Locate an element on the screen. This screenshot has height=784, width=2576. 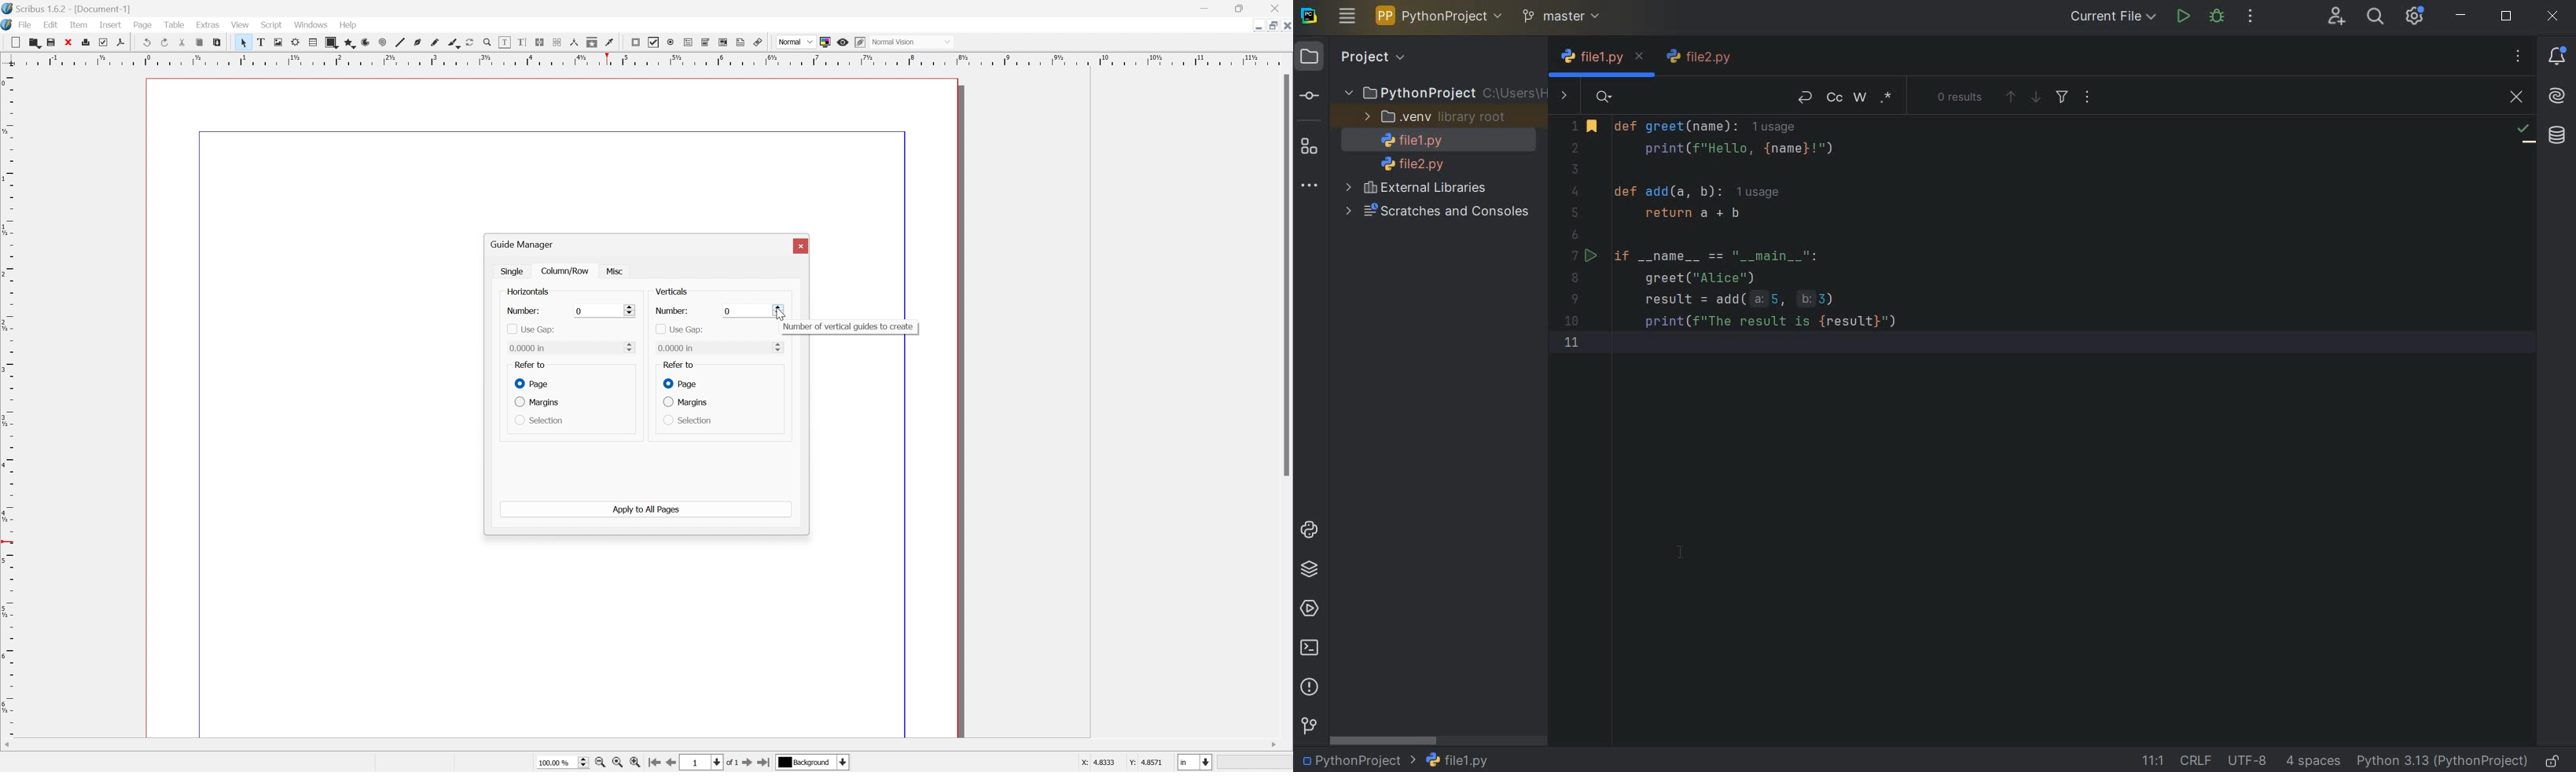
 is located at coordinates (690, 42).